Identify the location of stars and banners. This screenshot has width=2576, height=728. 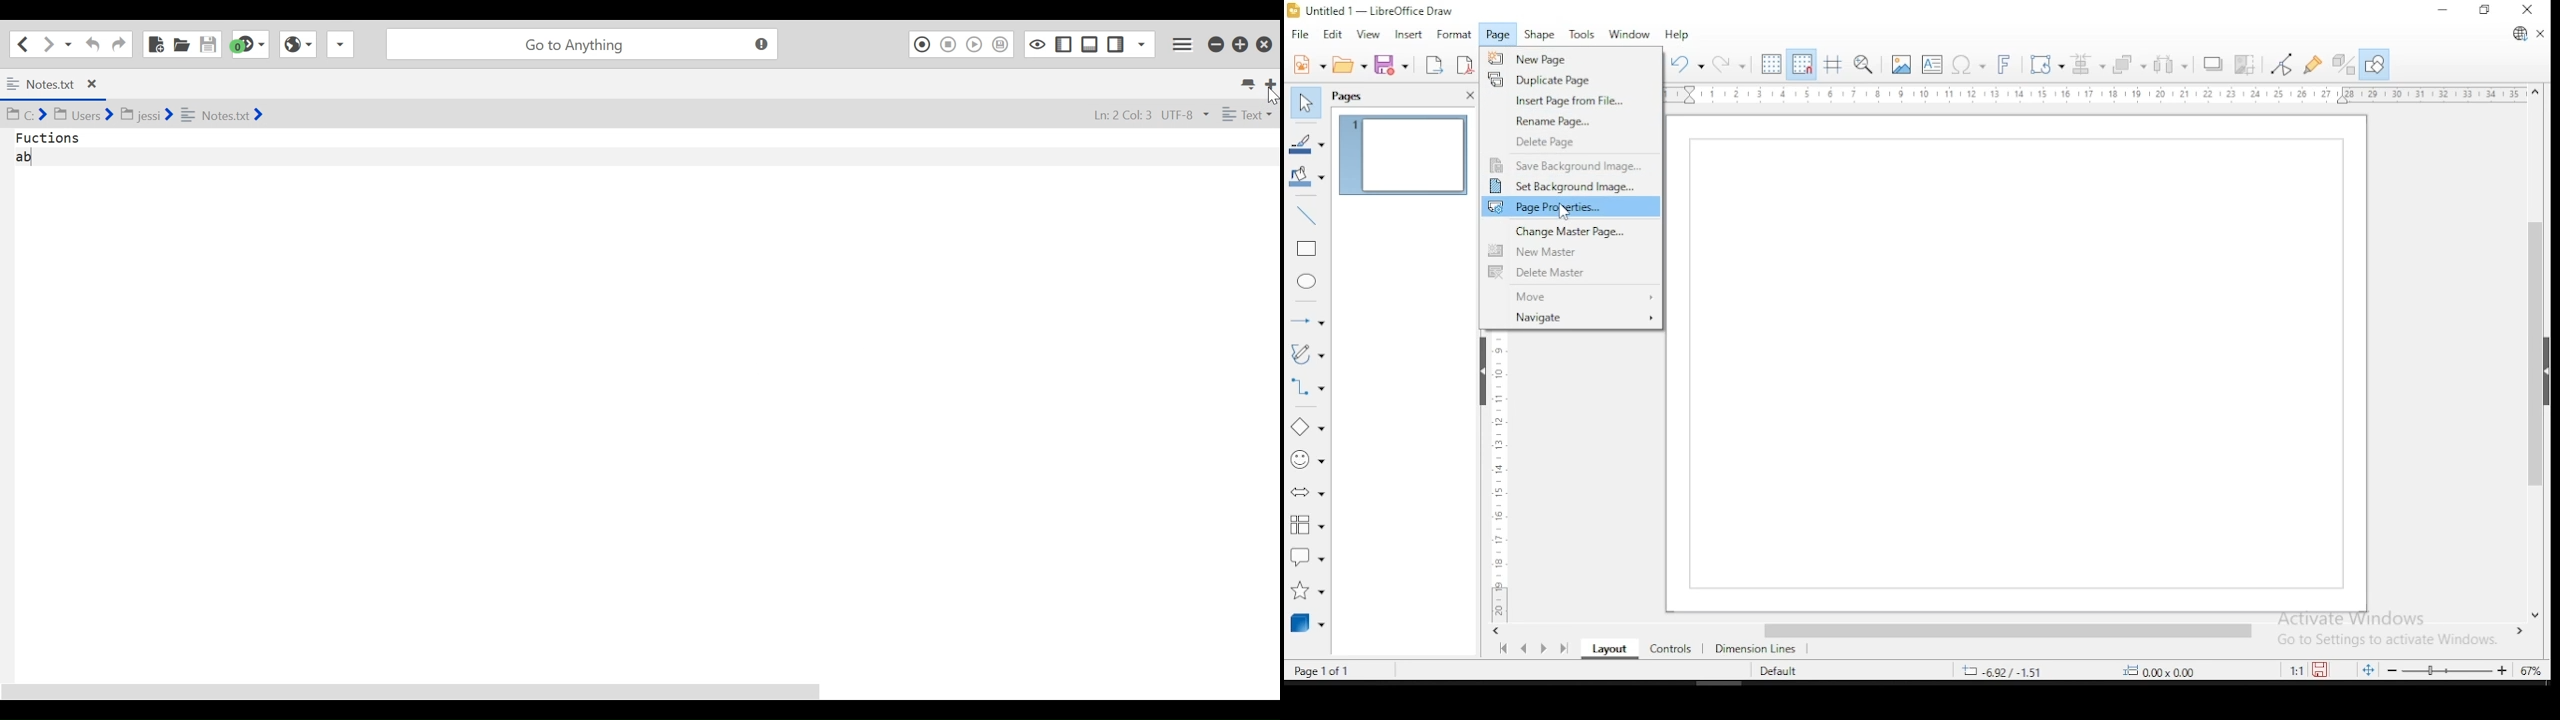
(1305, 591).